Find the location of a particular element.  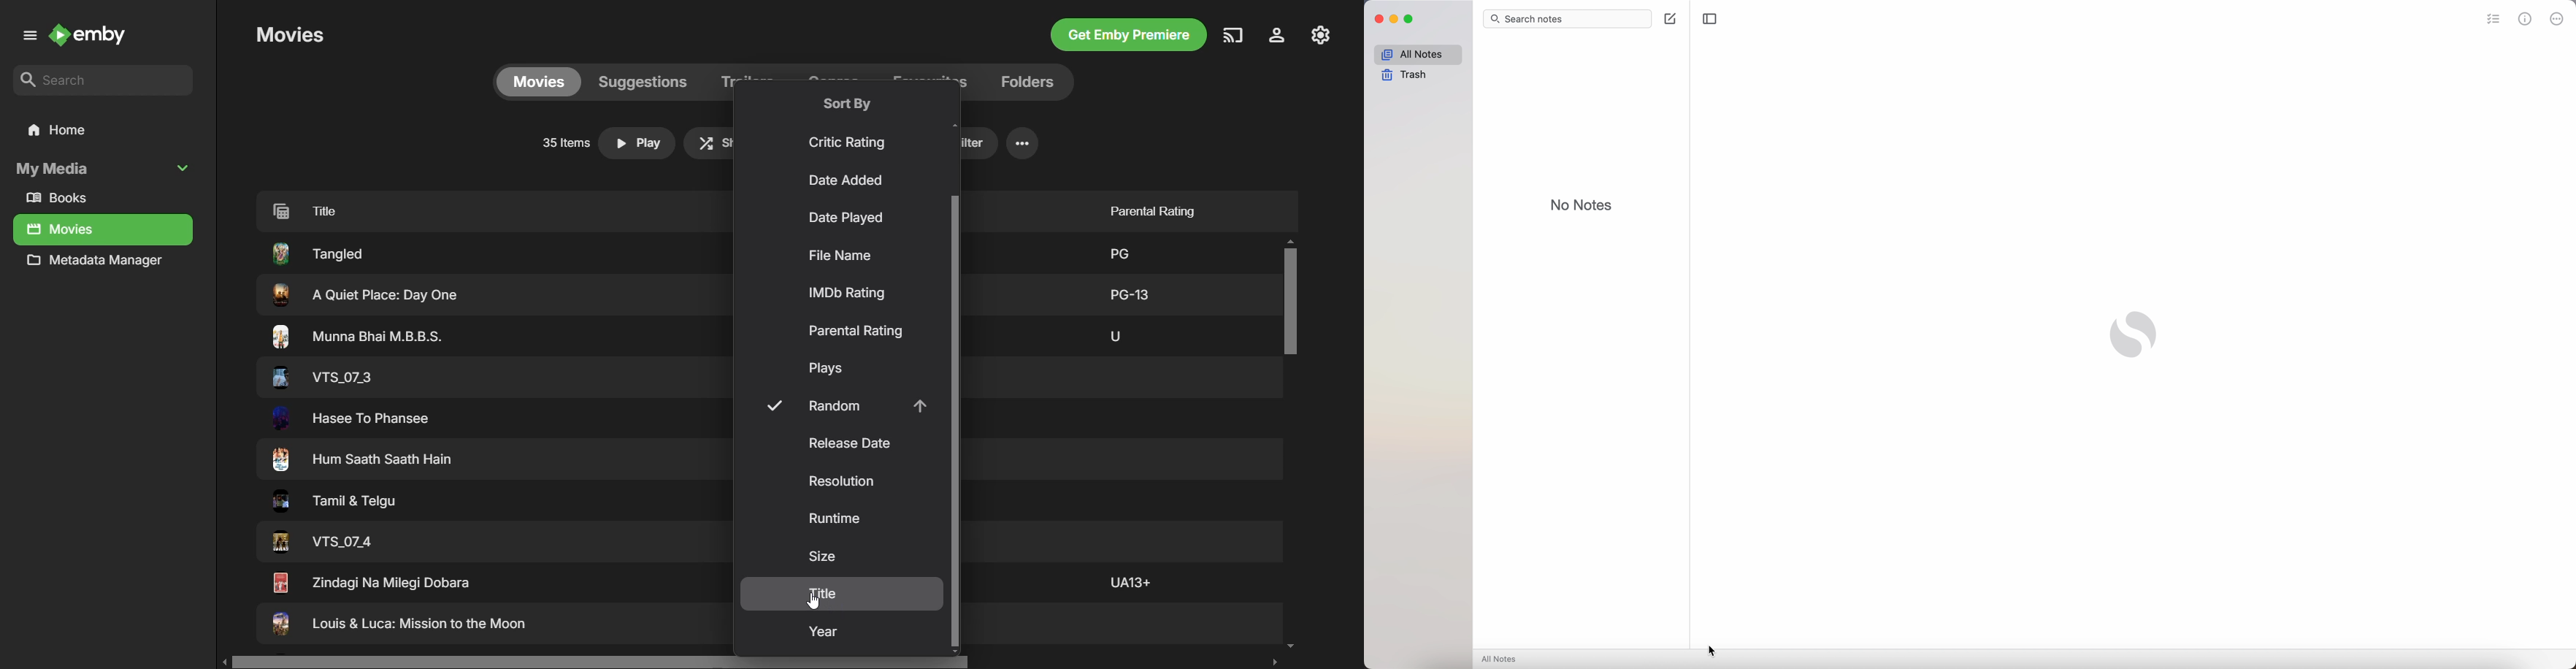

no notes is located at coordinates (1582, 204).